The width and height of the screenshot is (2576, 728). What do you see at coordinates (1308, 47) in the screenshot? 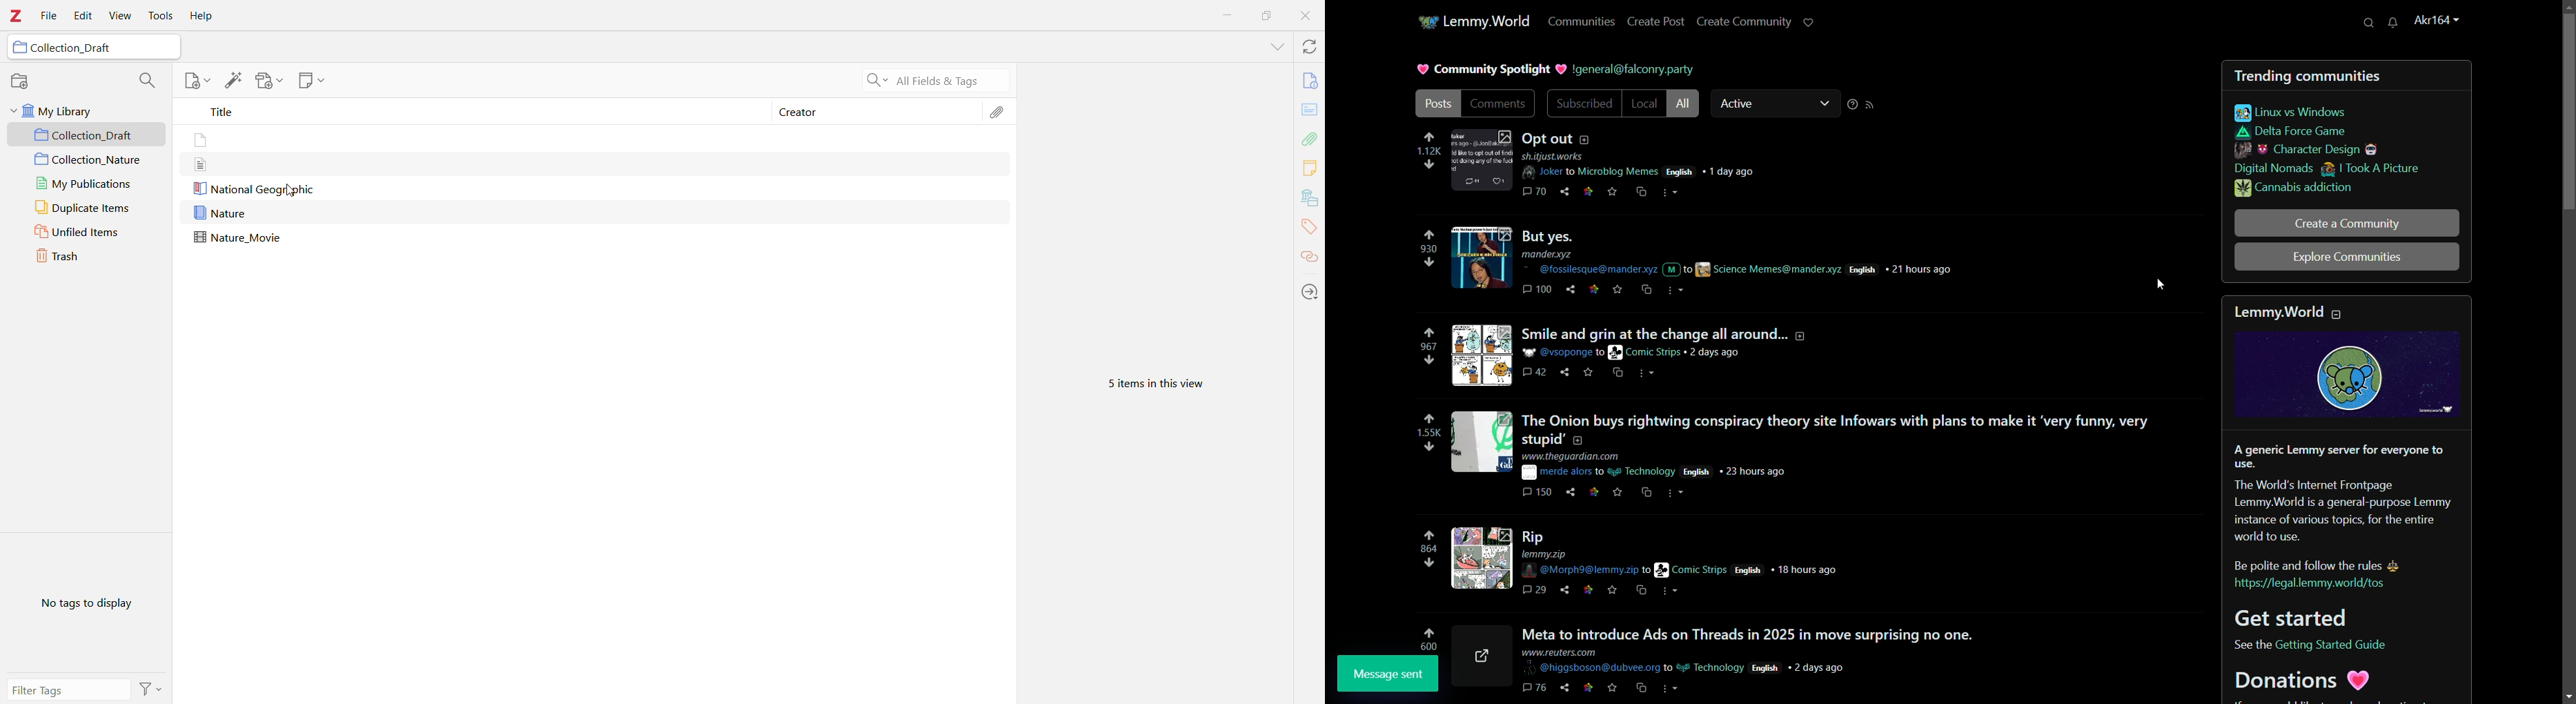
I see `Sync with Zotero.org` at bounding box center [1308, 47].